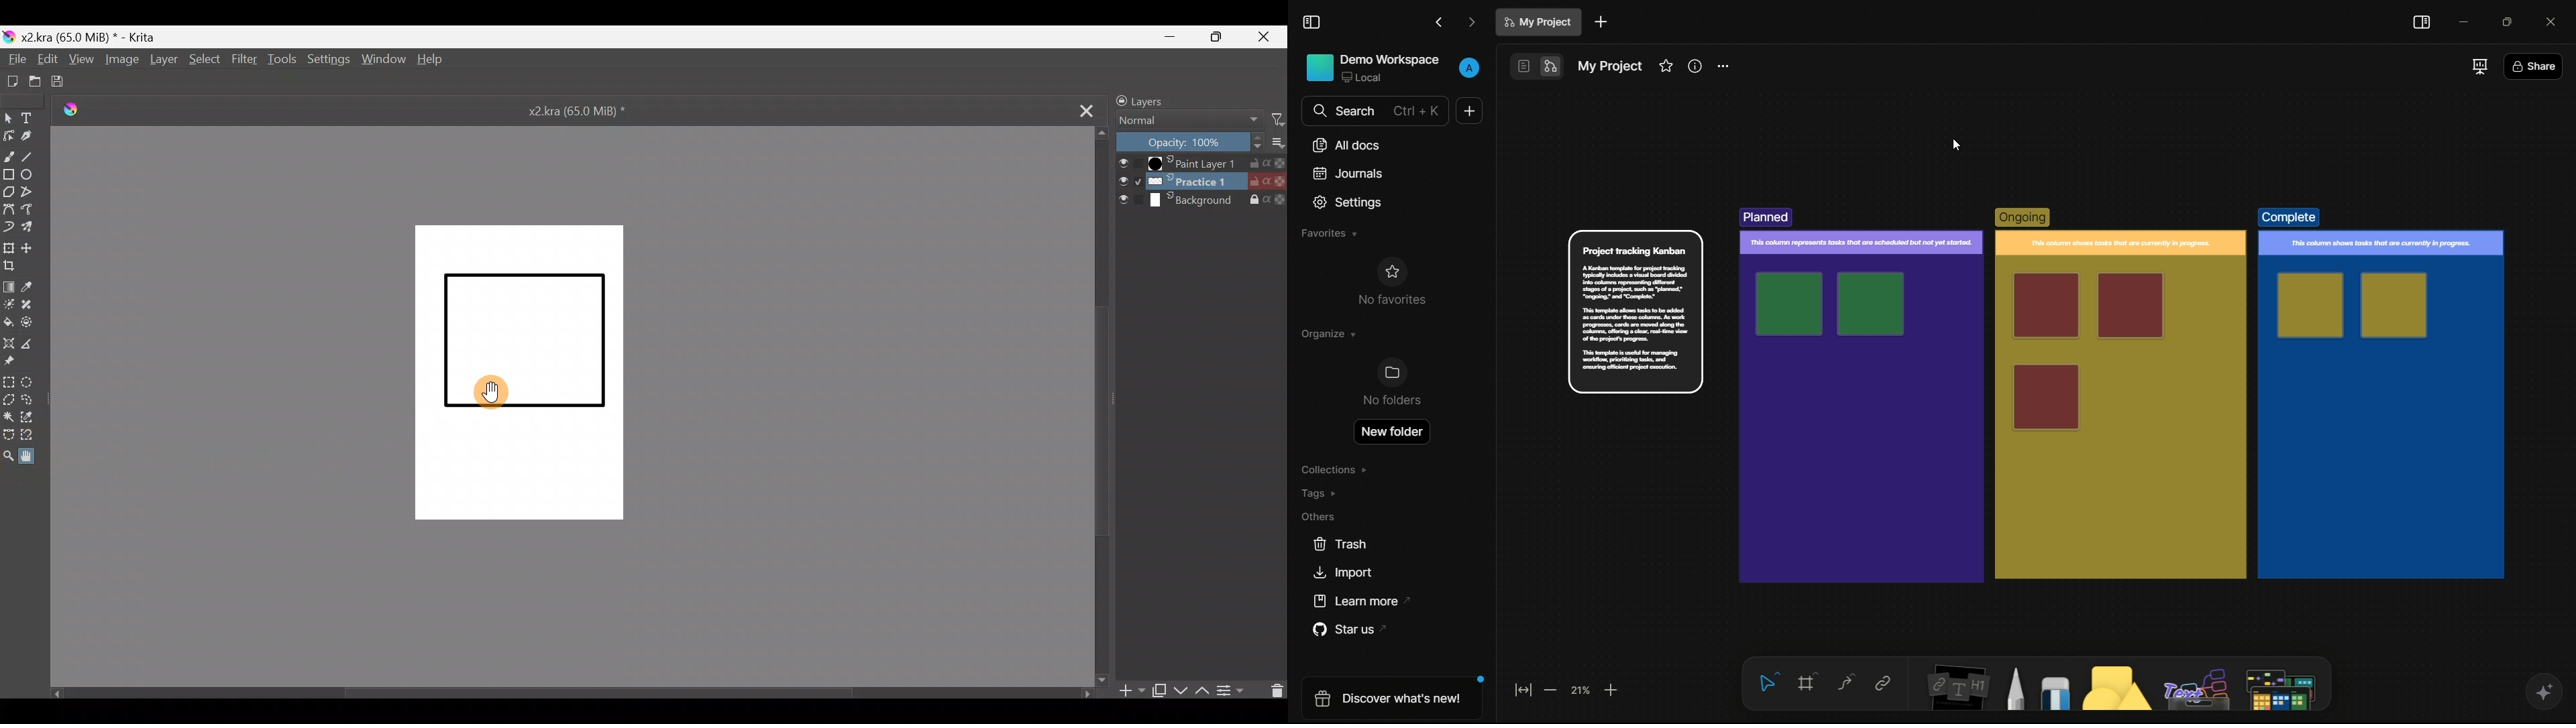 This screenshot has height=728, width=2576. What do you see at coordinates (1188, 144) in the screenshot?
I see `Layer Opacity` at bounding box center [1188, 144].